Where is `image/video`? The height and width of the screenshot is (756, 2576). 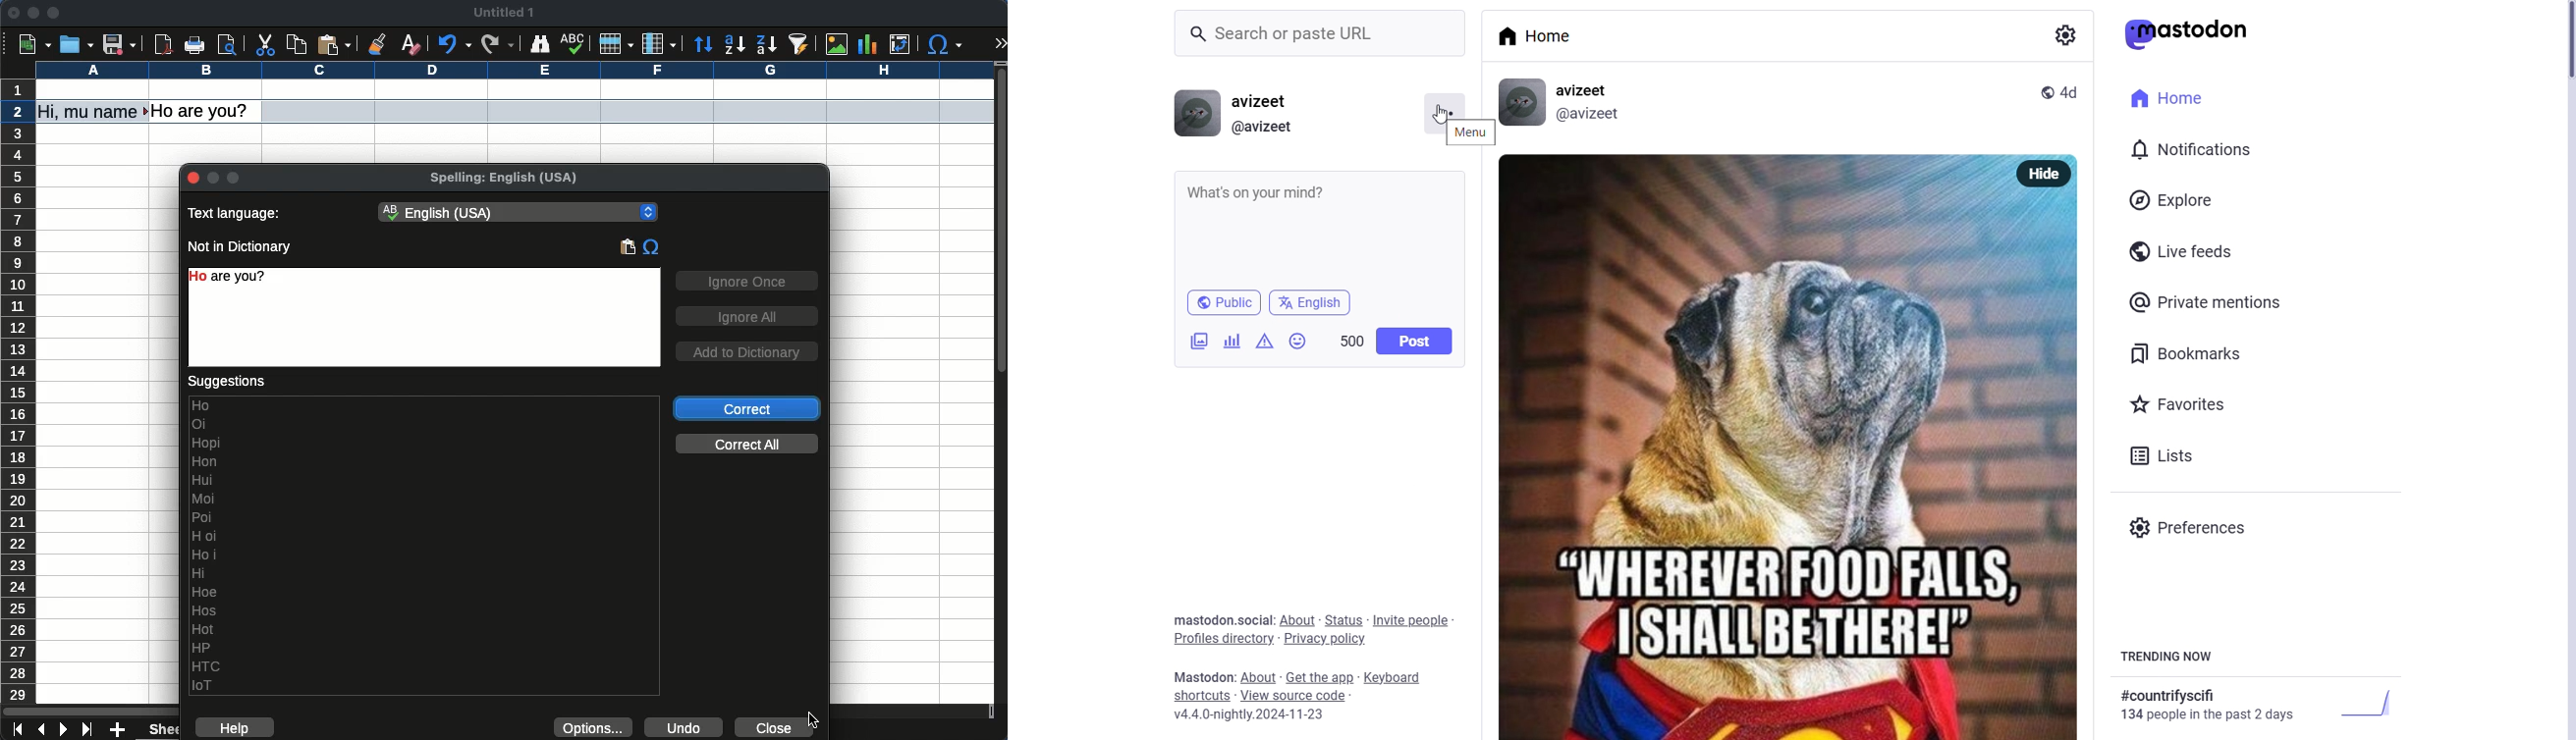 image/video is located at coordinates (1199, 341).